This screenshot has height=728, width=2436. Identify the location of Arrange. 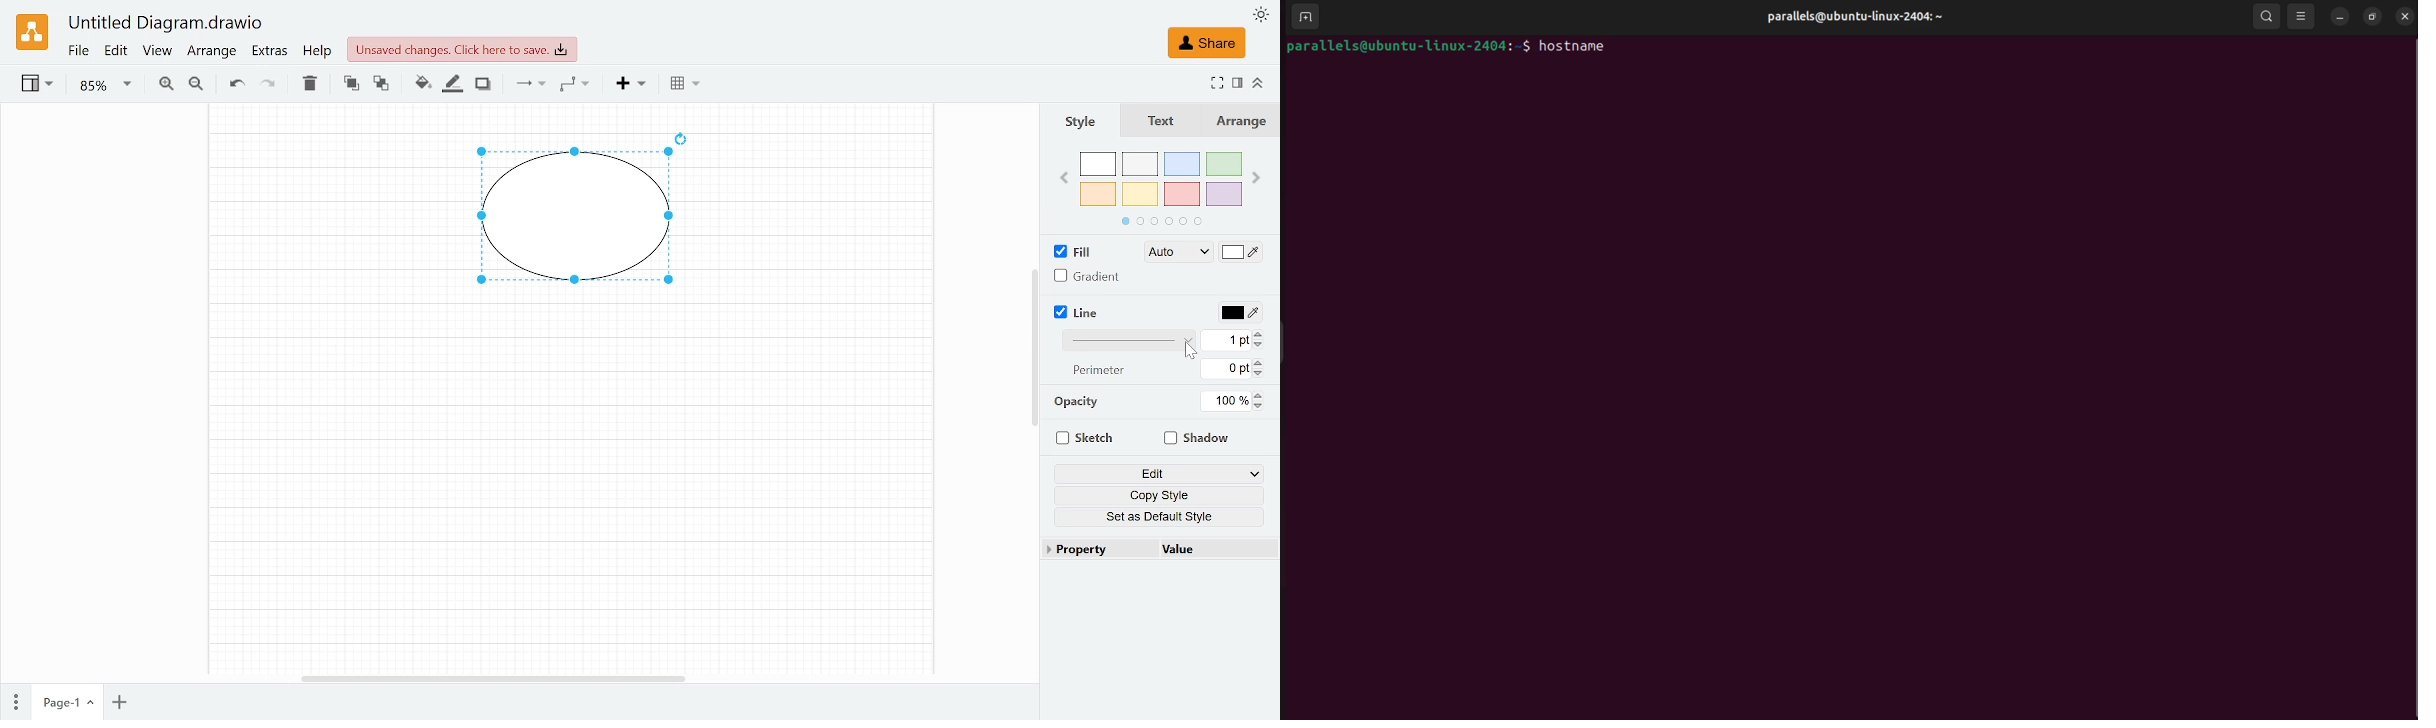
(213, 52).